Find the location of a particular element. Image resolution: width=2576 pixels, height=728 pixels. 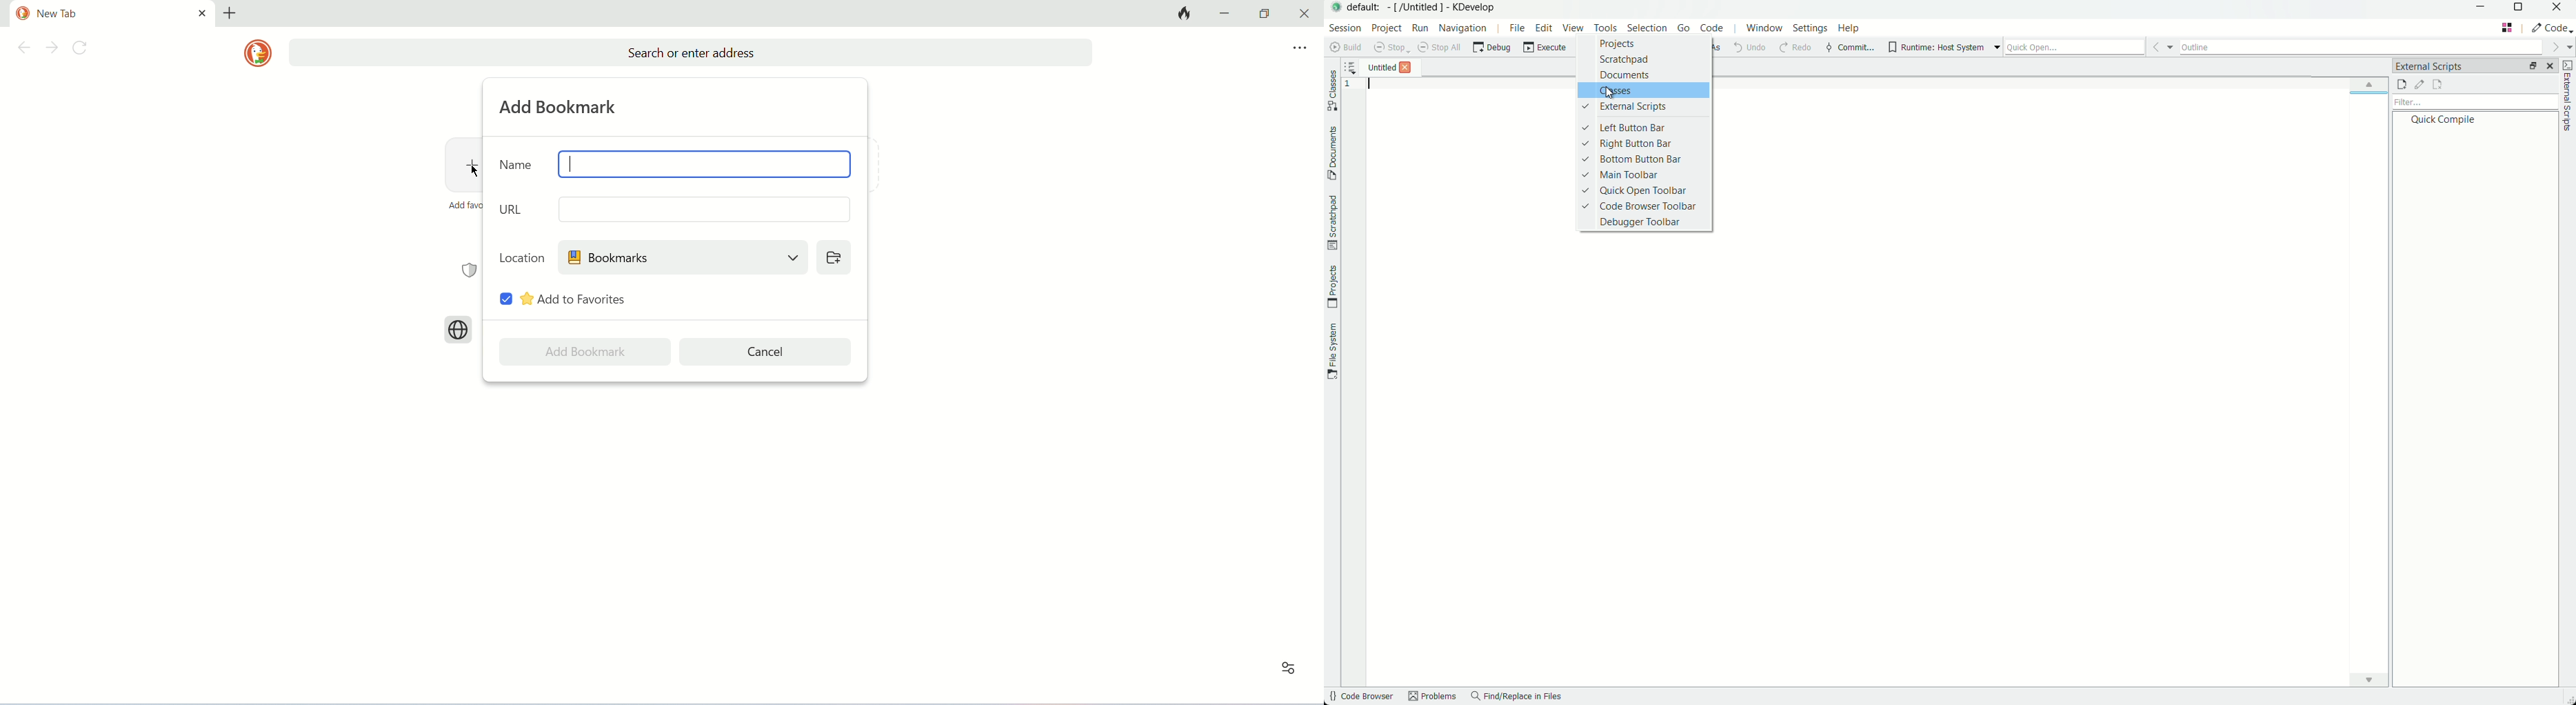

new tab is located at coordinates (230, 13).